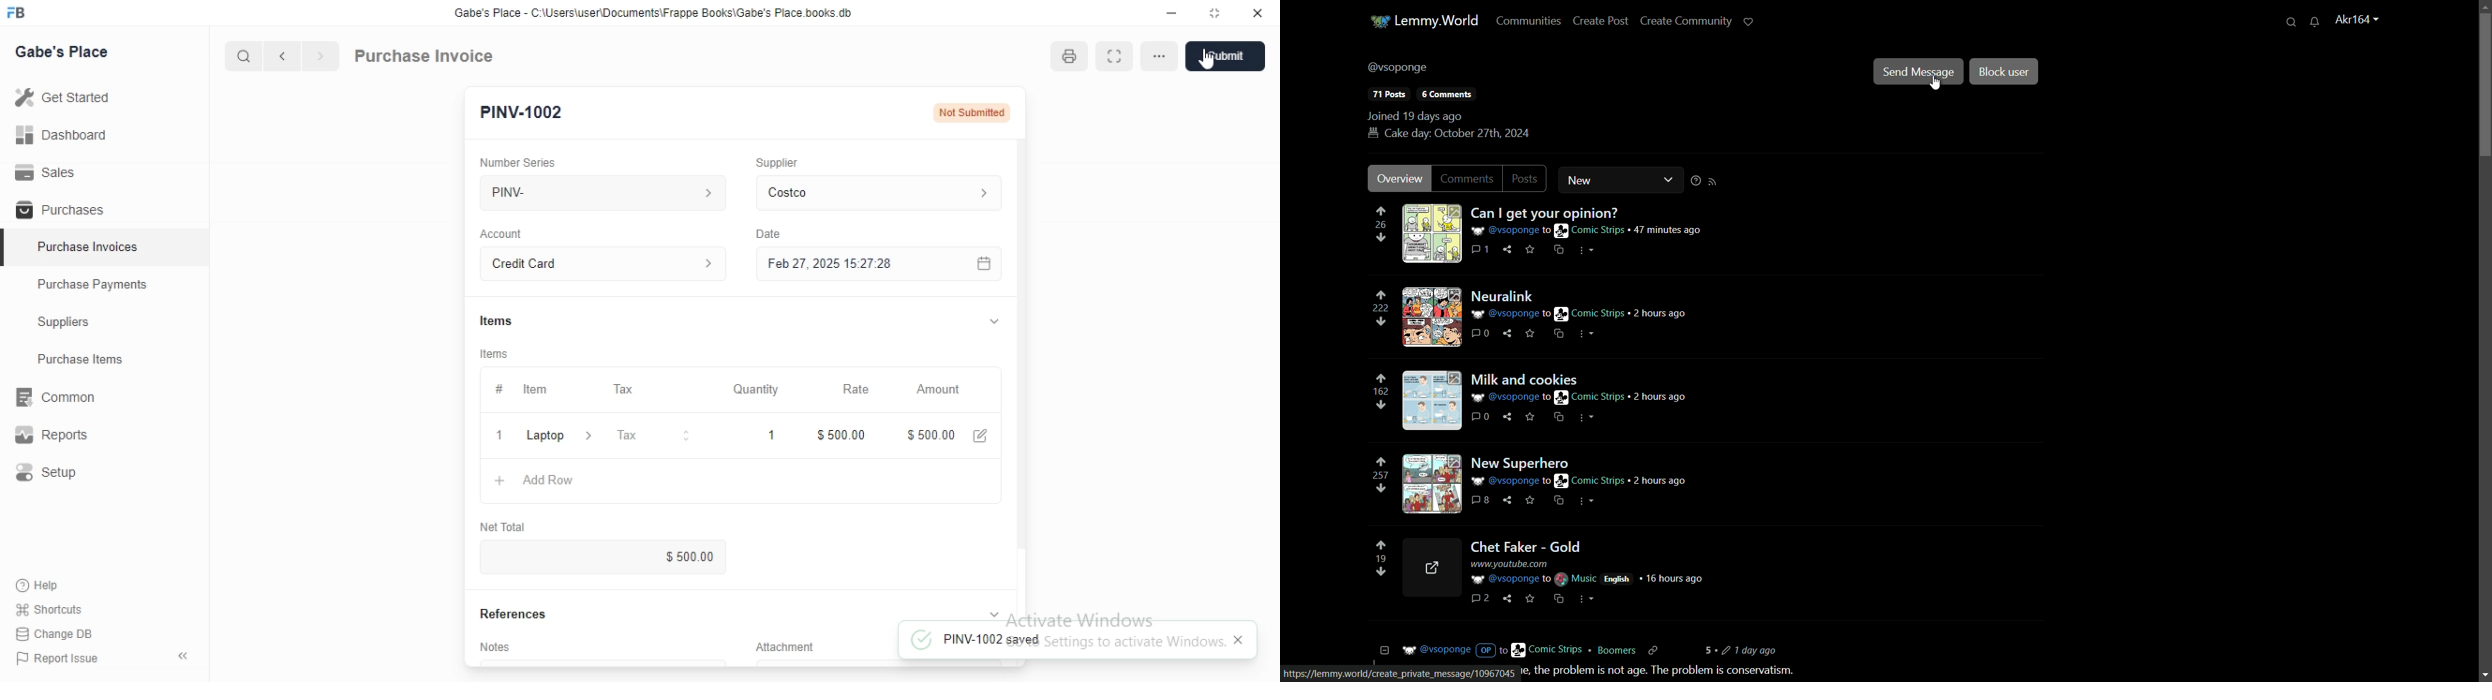 The height and width of the screenshot is (700, 2492). Describe the element at coordinates (603, 263) in the screenshot. I see `Credit Card` at that location.